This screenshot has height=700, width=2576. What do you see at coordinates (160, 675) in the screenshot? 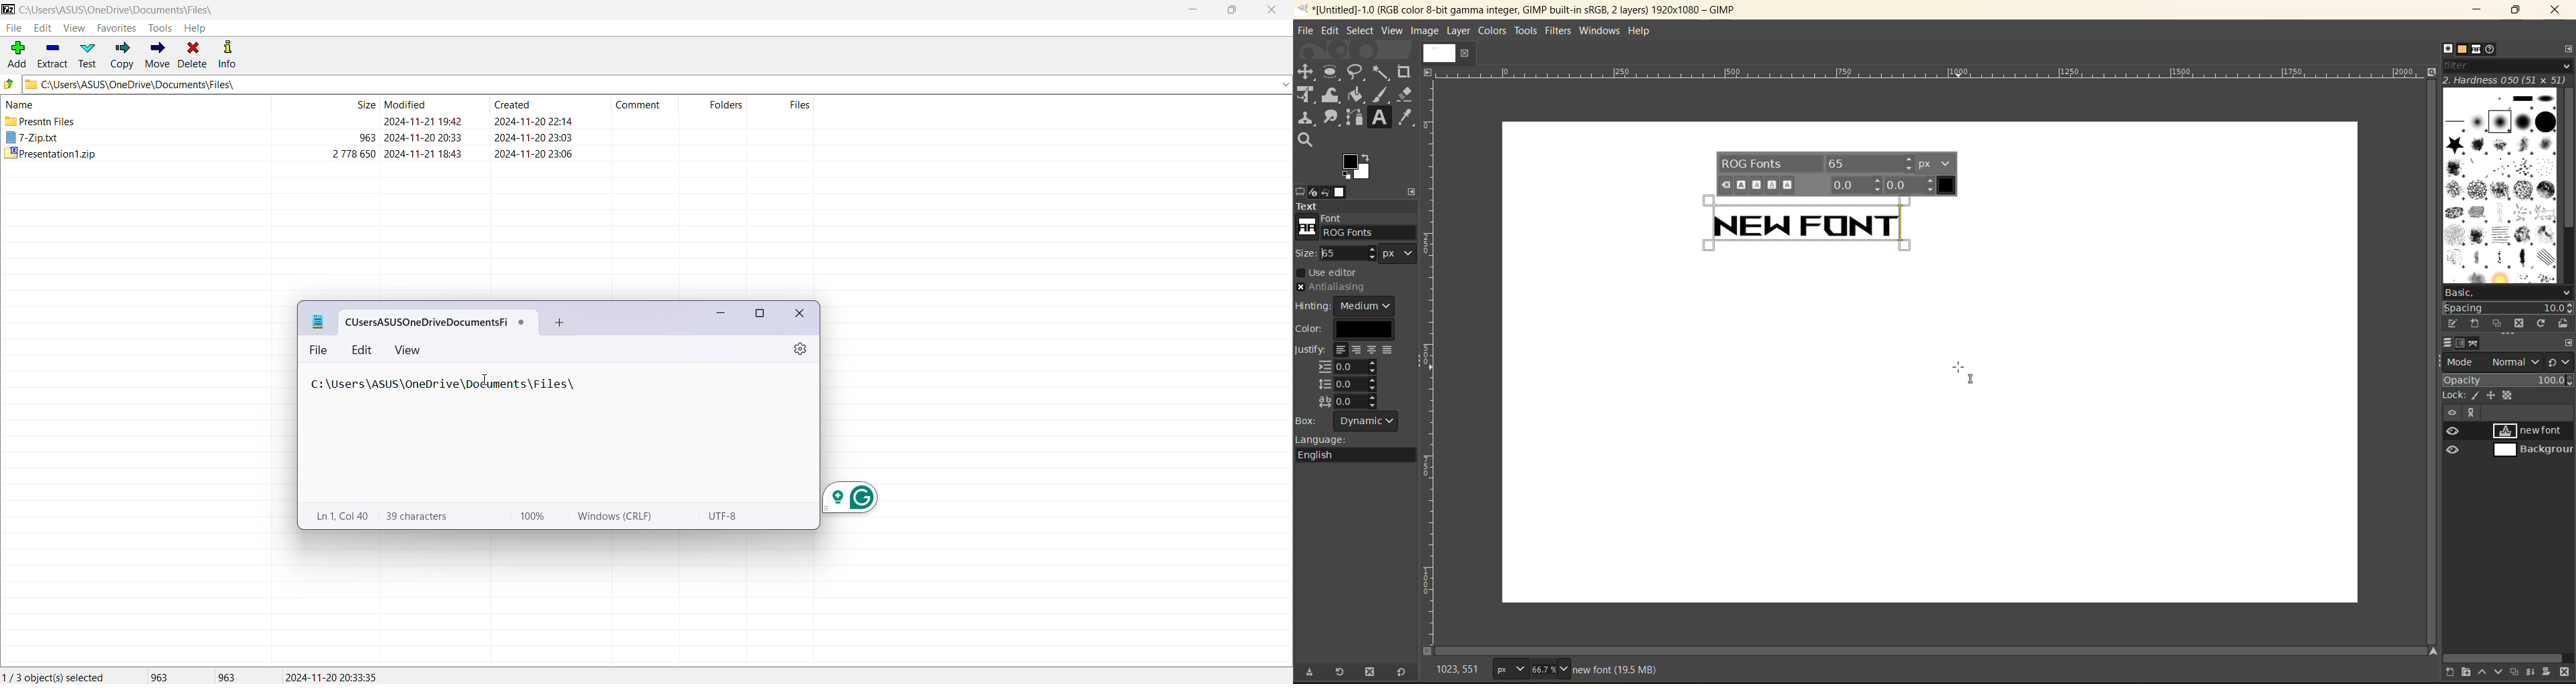
I see `Total Size of selected file(s)` at bounding box center [160, 675].